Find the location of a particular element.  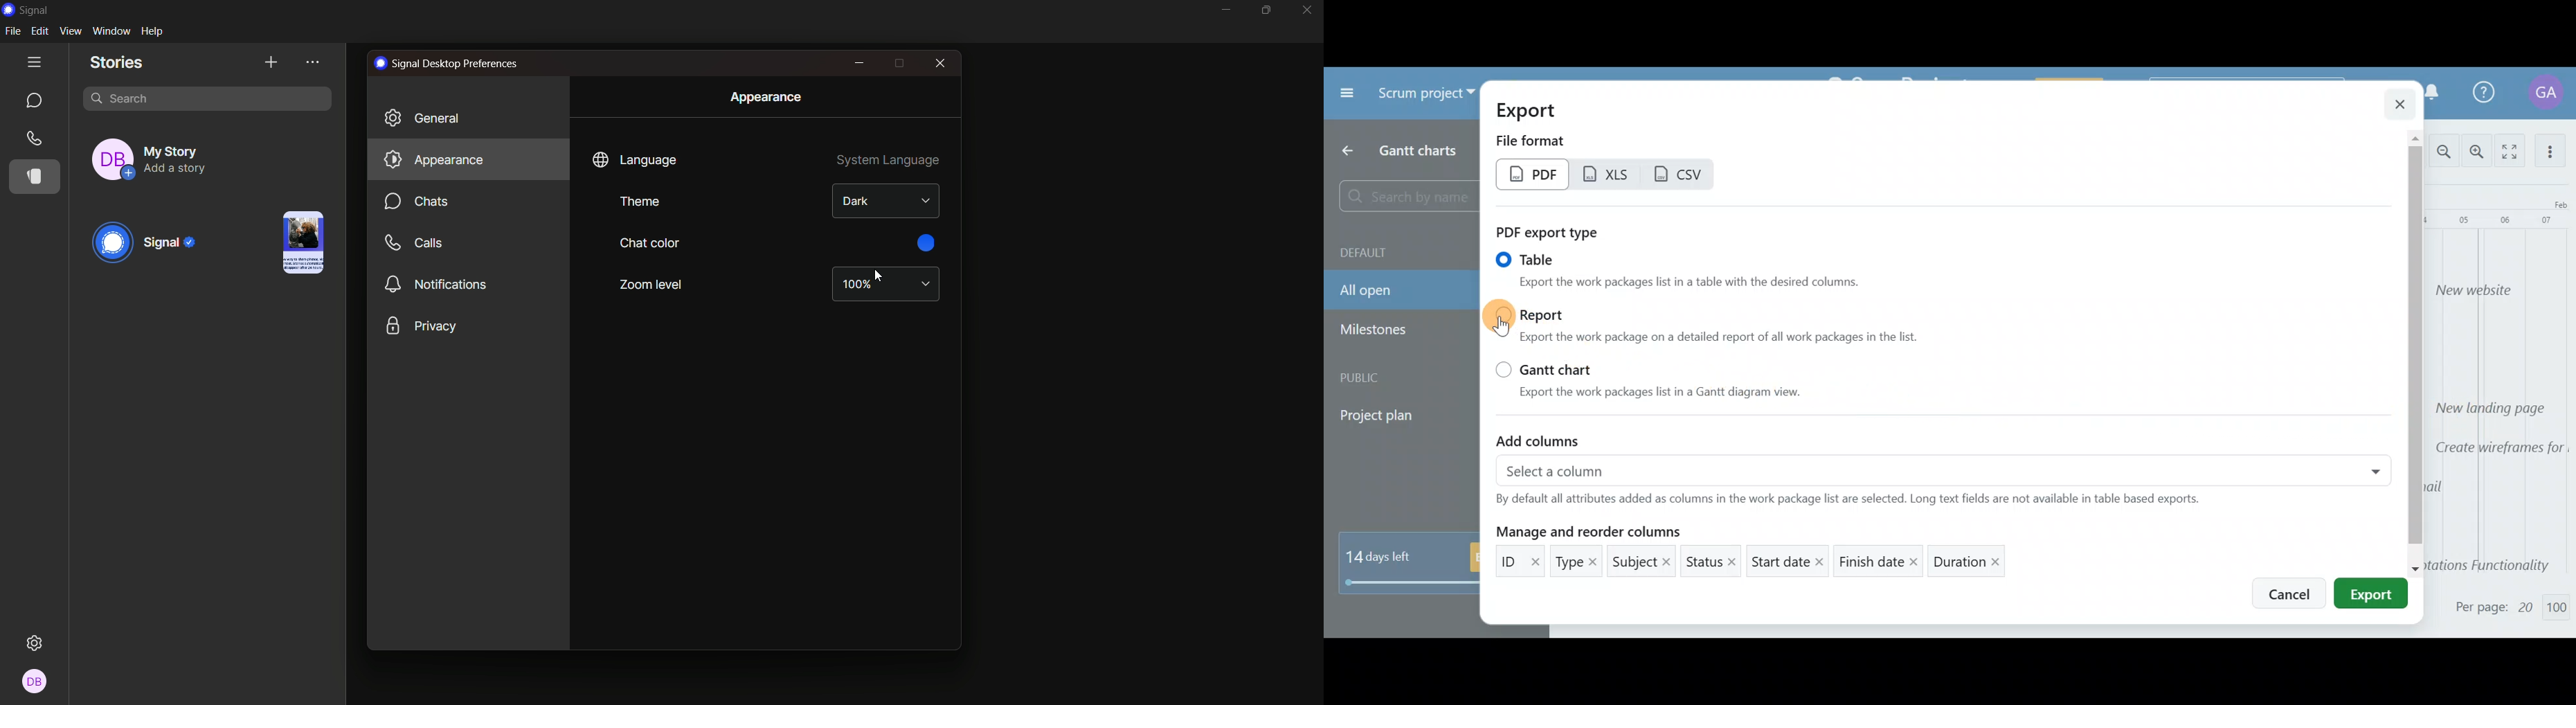

Public is located at coordinates (1401, 374).